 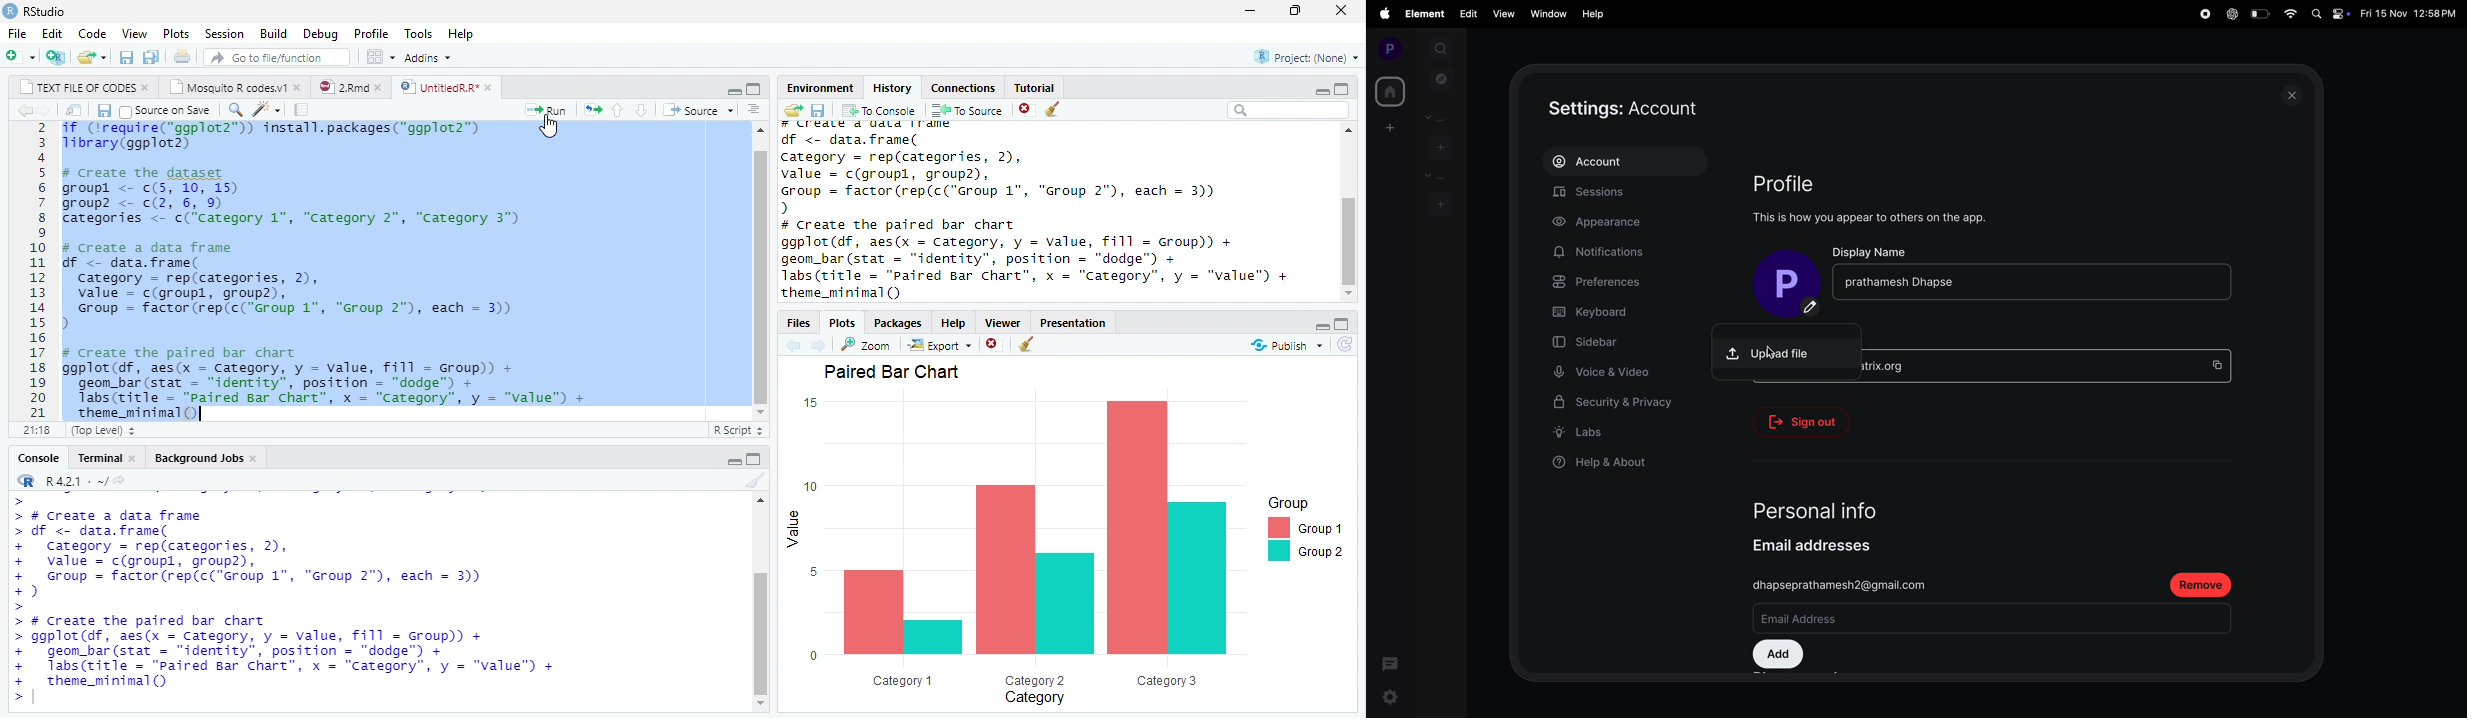 I want to click on logo, so click(x=26, y=480).